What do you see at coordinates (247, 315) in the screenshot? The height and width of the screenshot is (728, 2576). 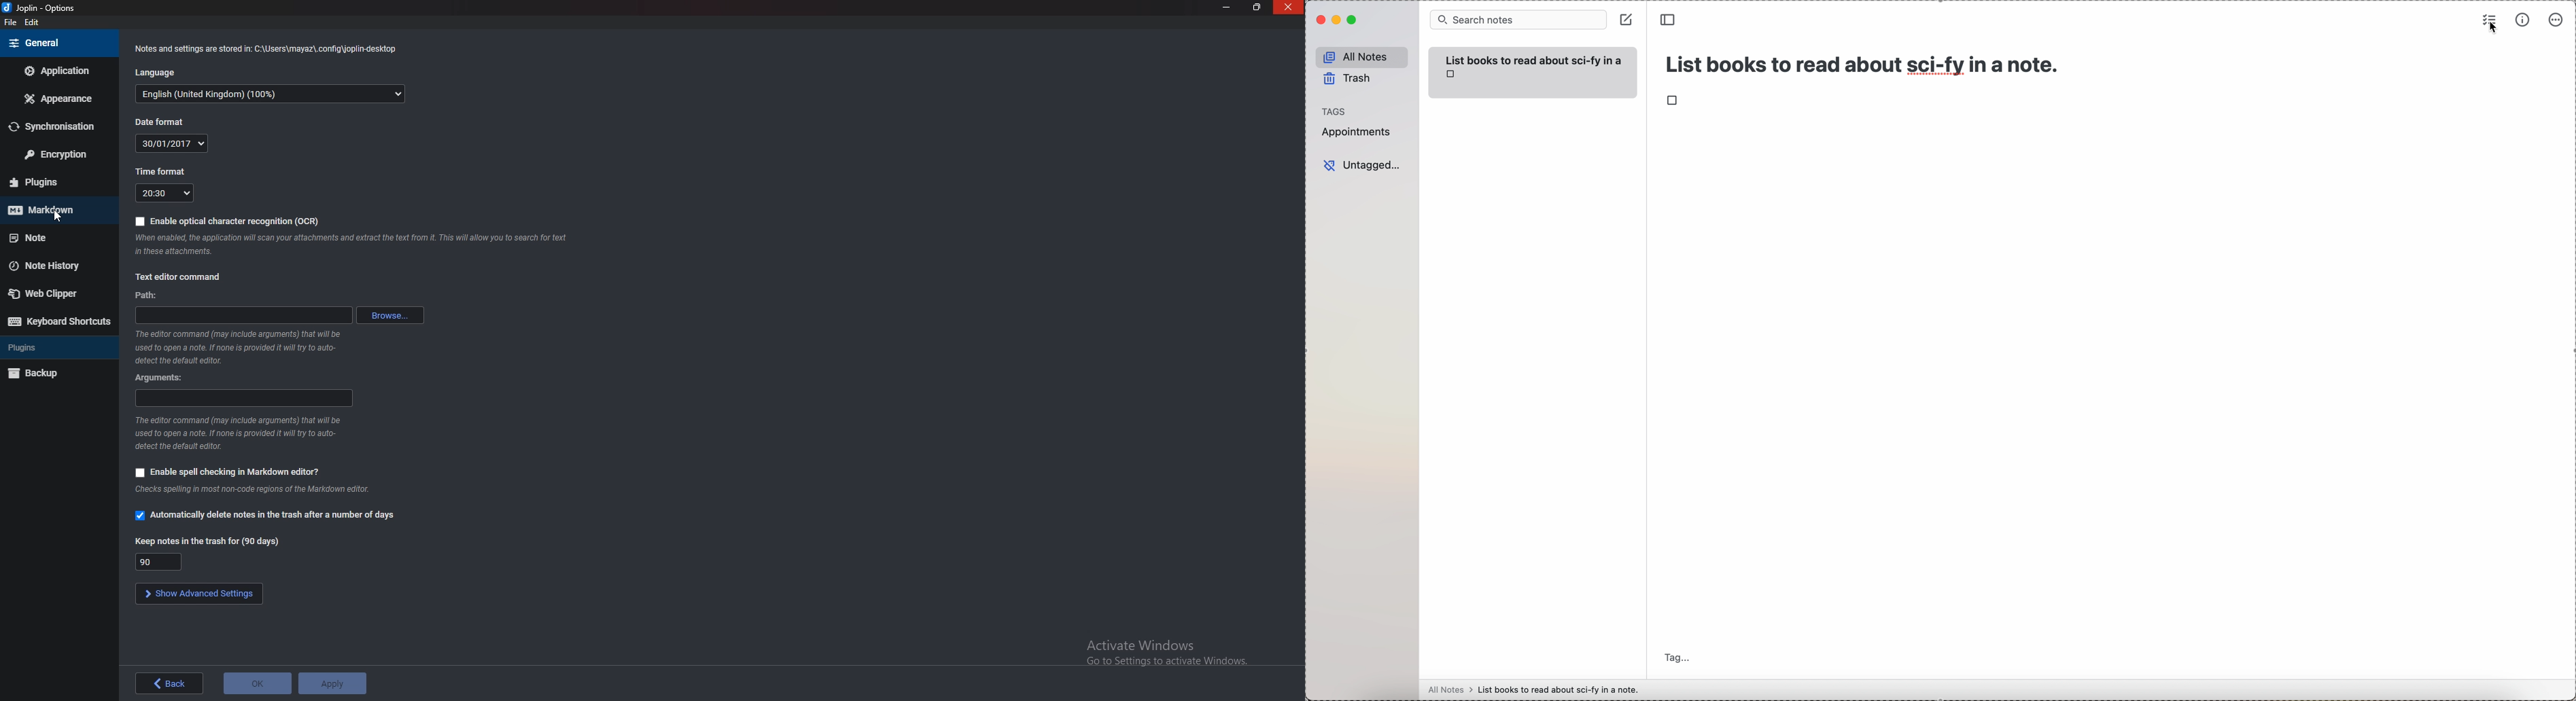 I see `path` at bounding box center [247, 315].